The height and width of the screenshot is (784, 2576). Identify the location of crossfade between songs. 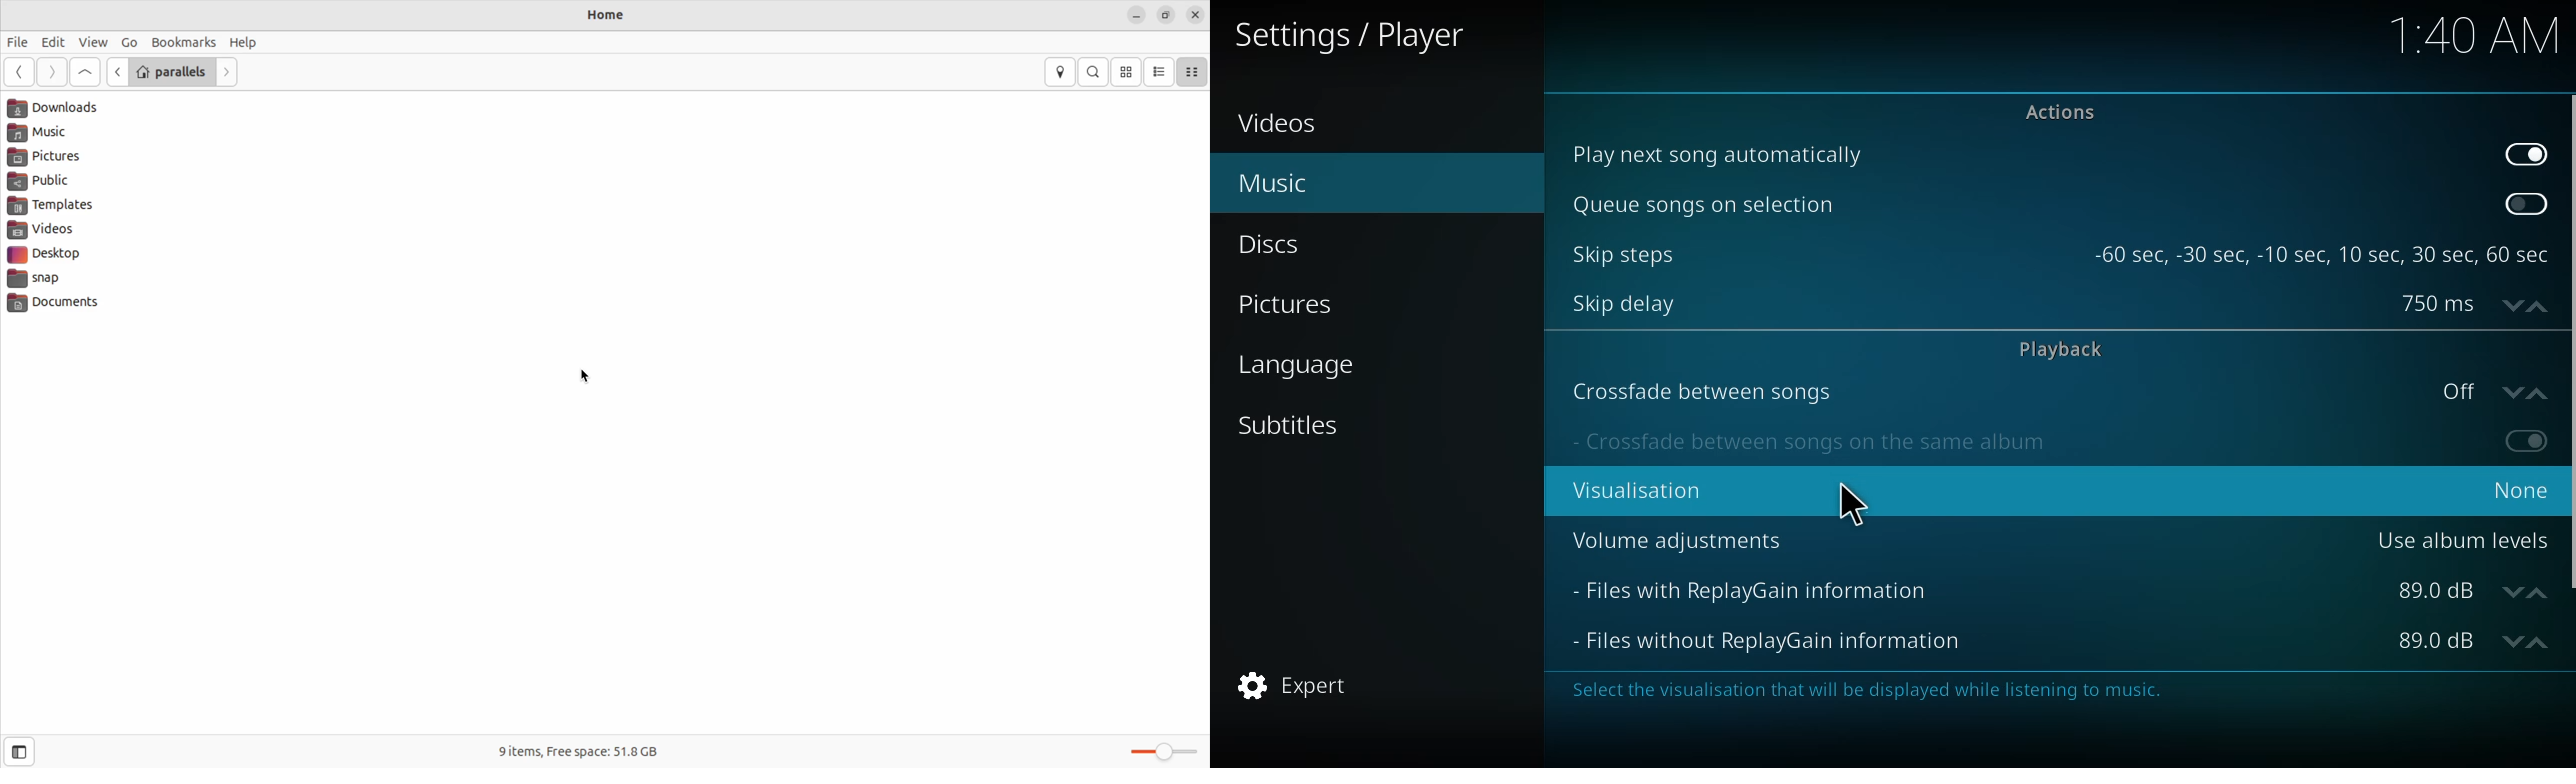
(1697, 391).